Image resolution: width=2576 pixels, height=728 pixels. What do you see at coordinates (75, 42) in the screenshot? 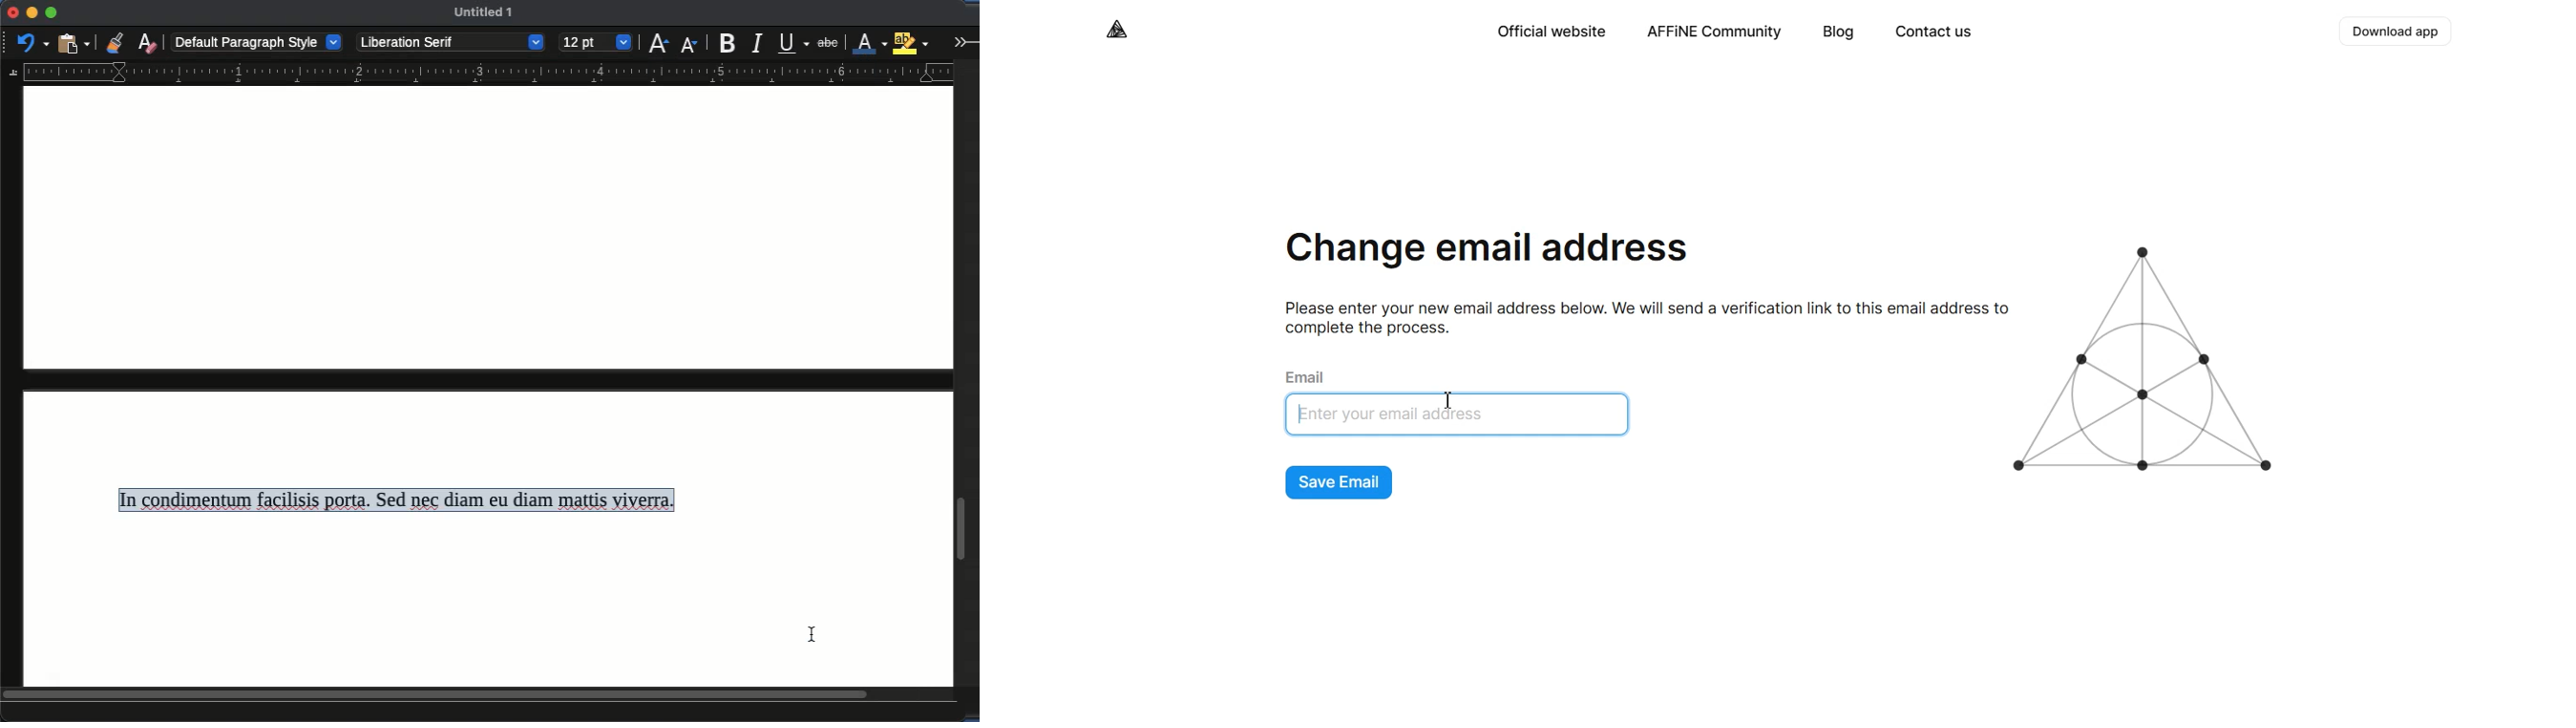
I see `paste` at bounding box center [75, 42].